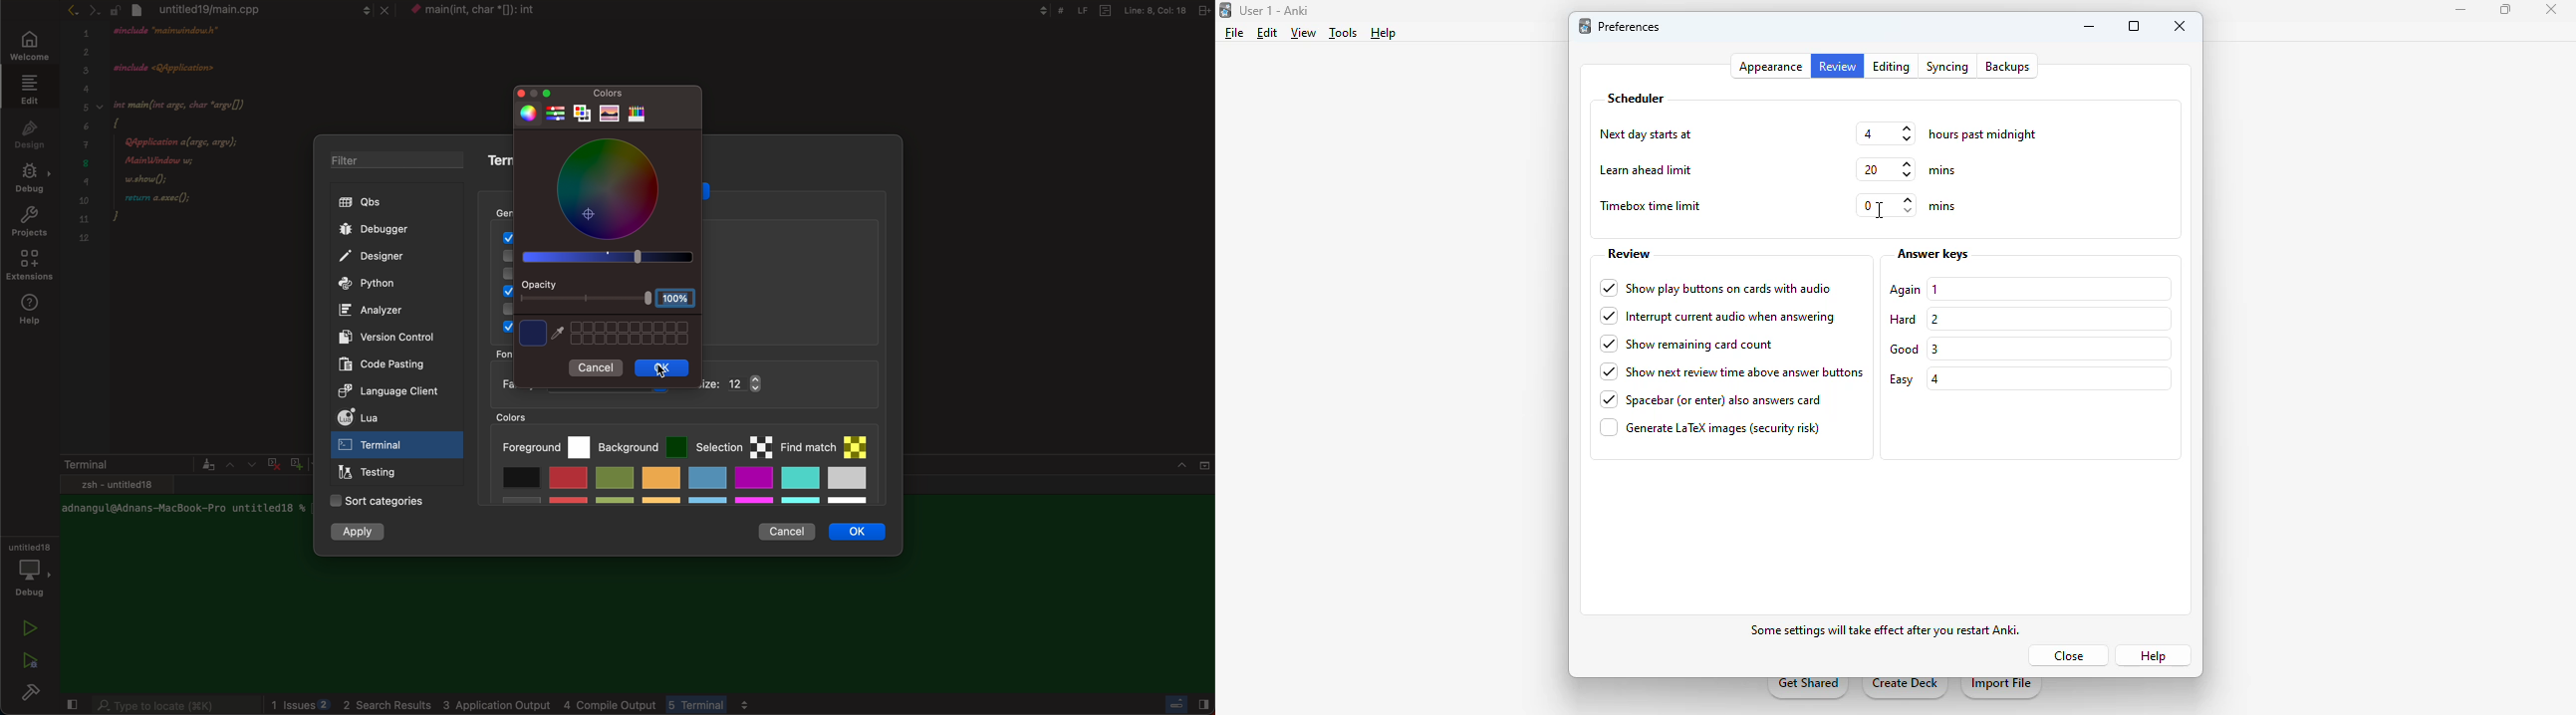 This screenshot has width=2576, height=728. I want to click on testing, so click(372, 474).